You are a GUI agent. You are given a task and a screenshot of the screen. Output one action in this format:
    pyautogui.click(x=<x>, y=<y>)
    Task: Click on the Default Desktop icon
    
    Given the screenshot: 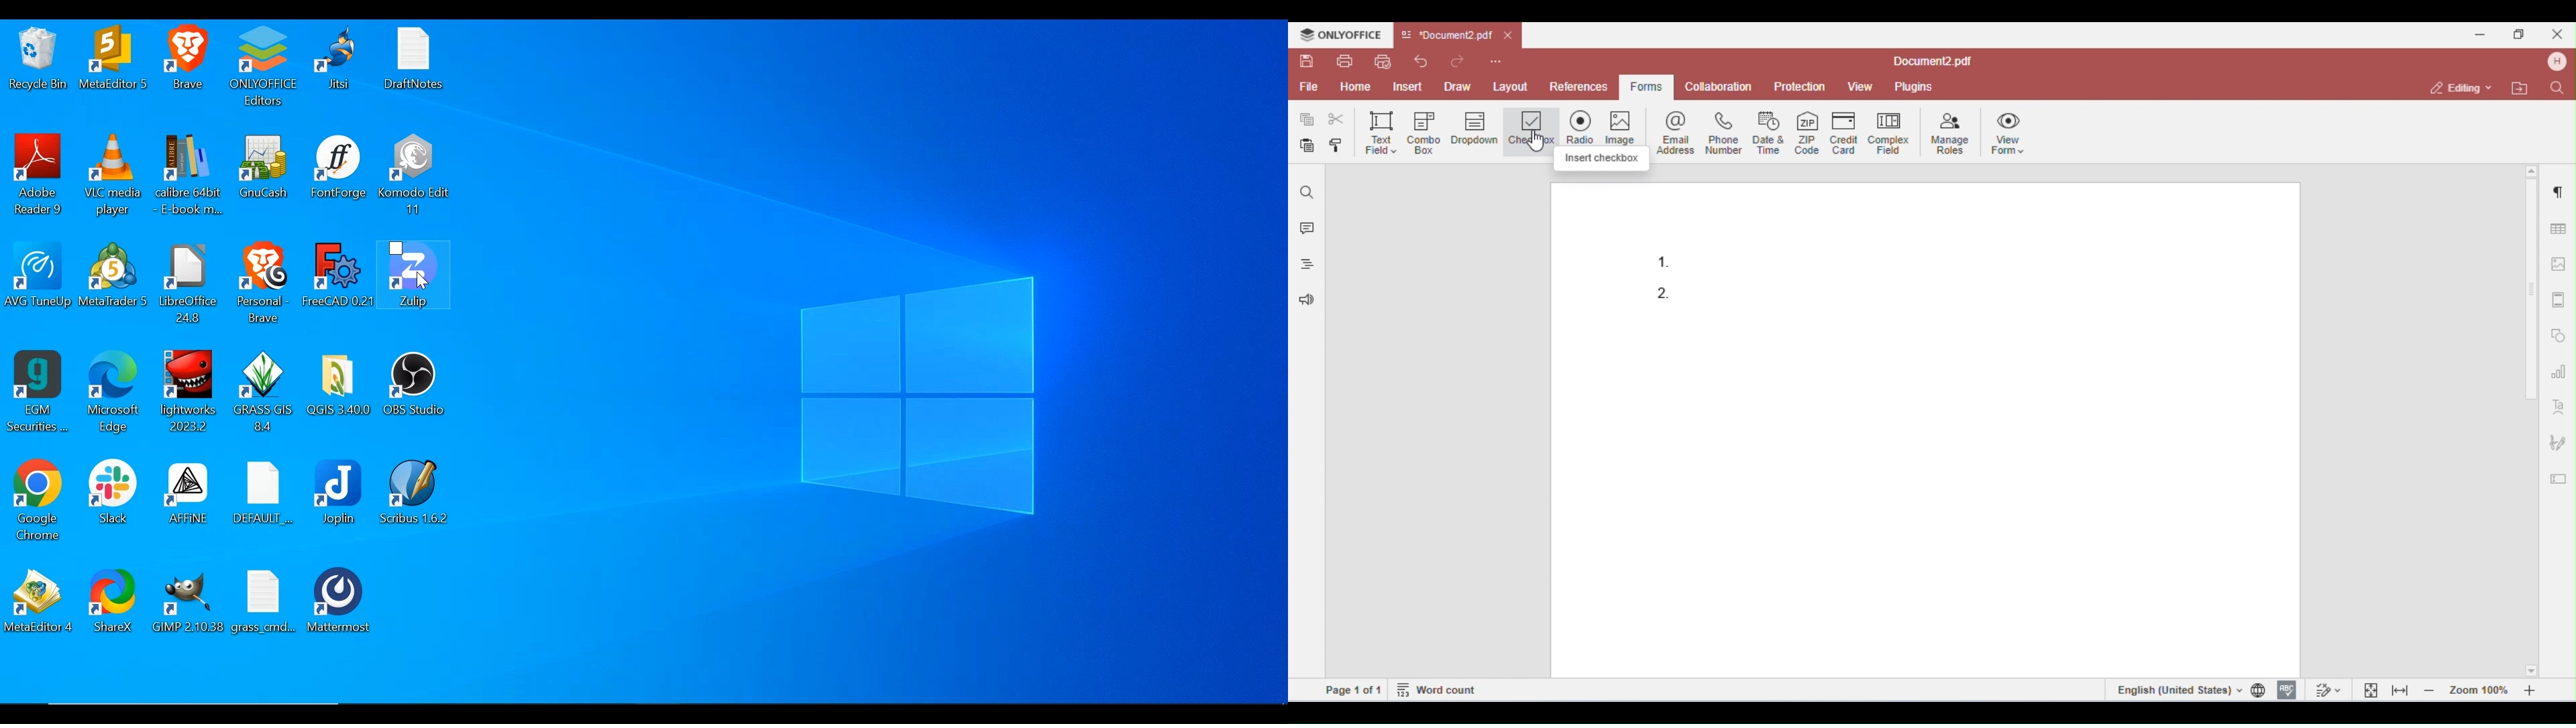 What is the action you would take?
    pyautogui.click(x=268, y=494)
    